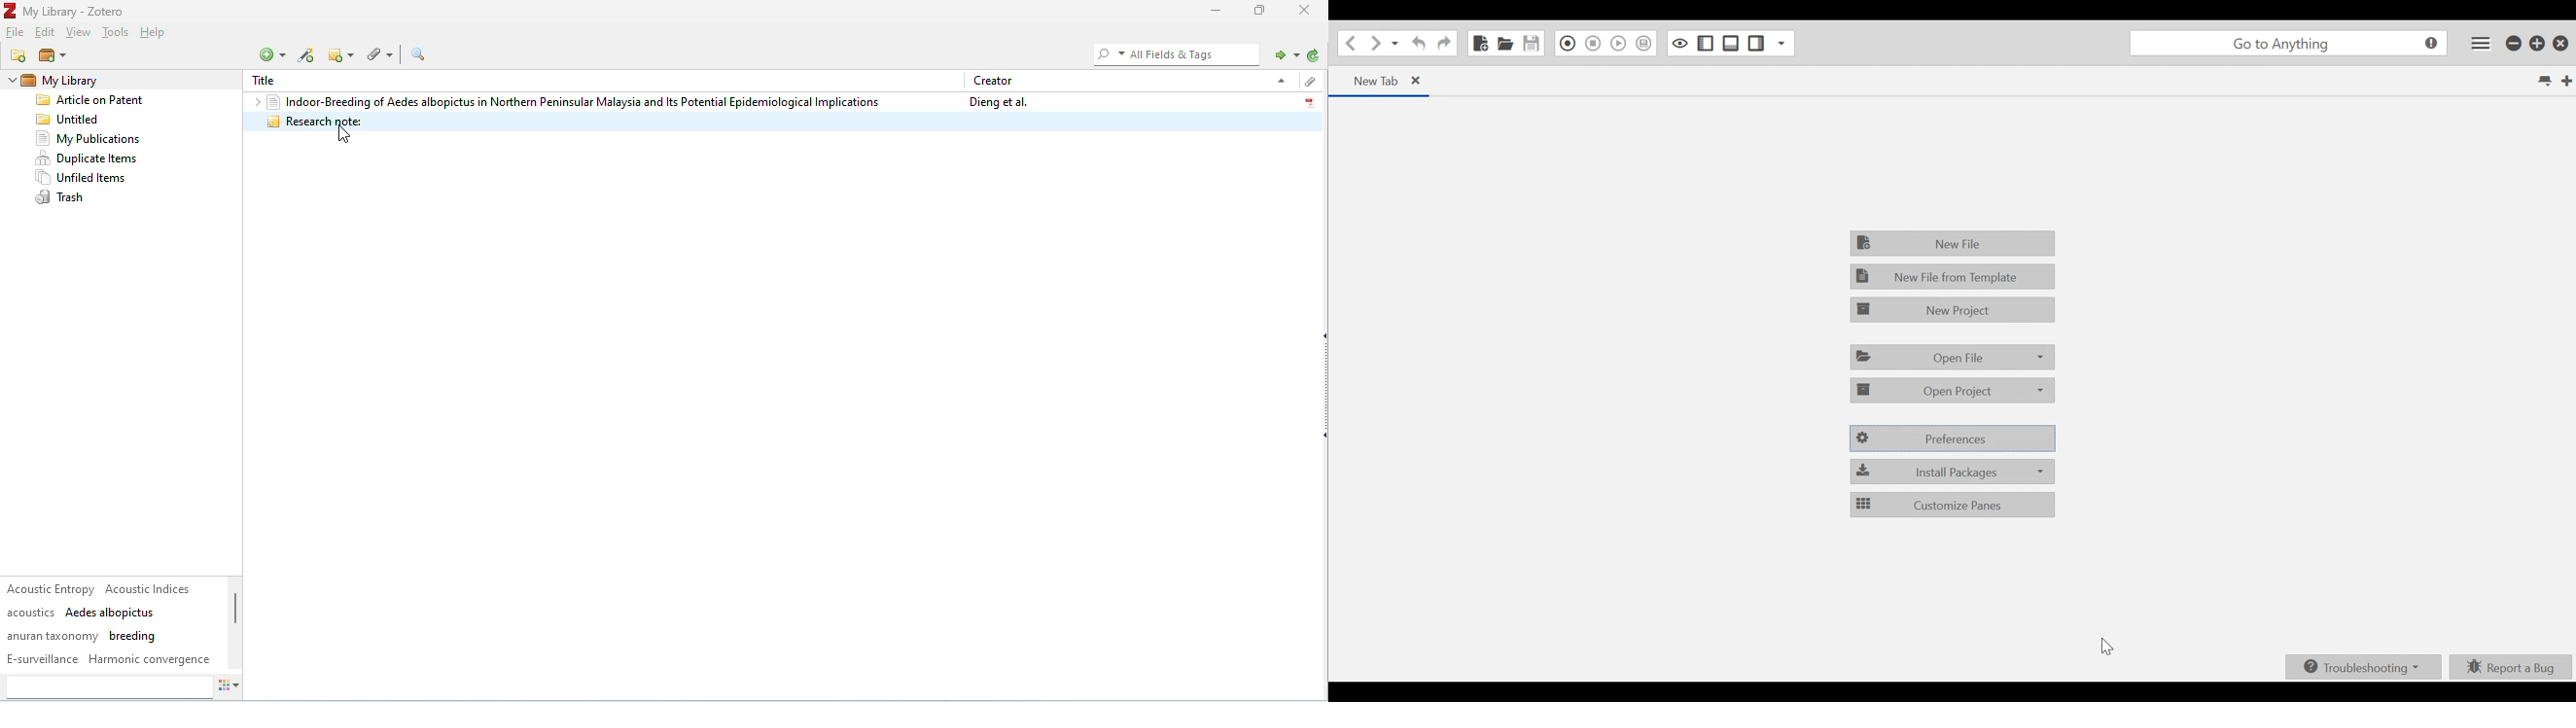 The height and width of the screenshot is (728, 2576). What do you see at coordinates (1174, 53) in the screenshot?
I see `all fields and tagd` at bounding box center [1174, 53].